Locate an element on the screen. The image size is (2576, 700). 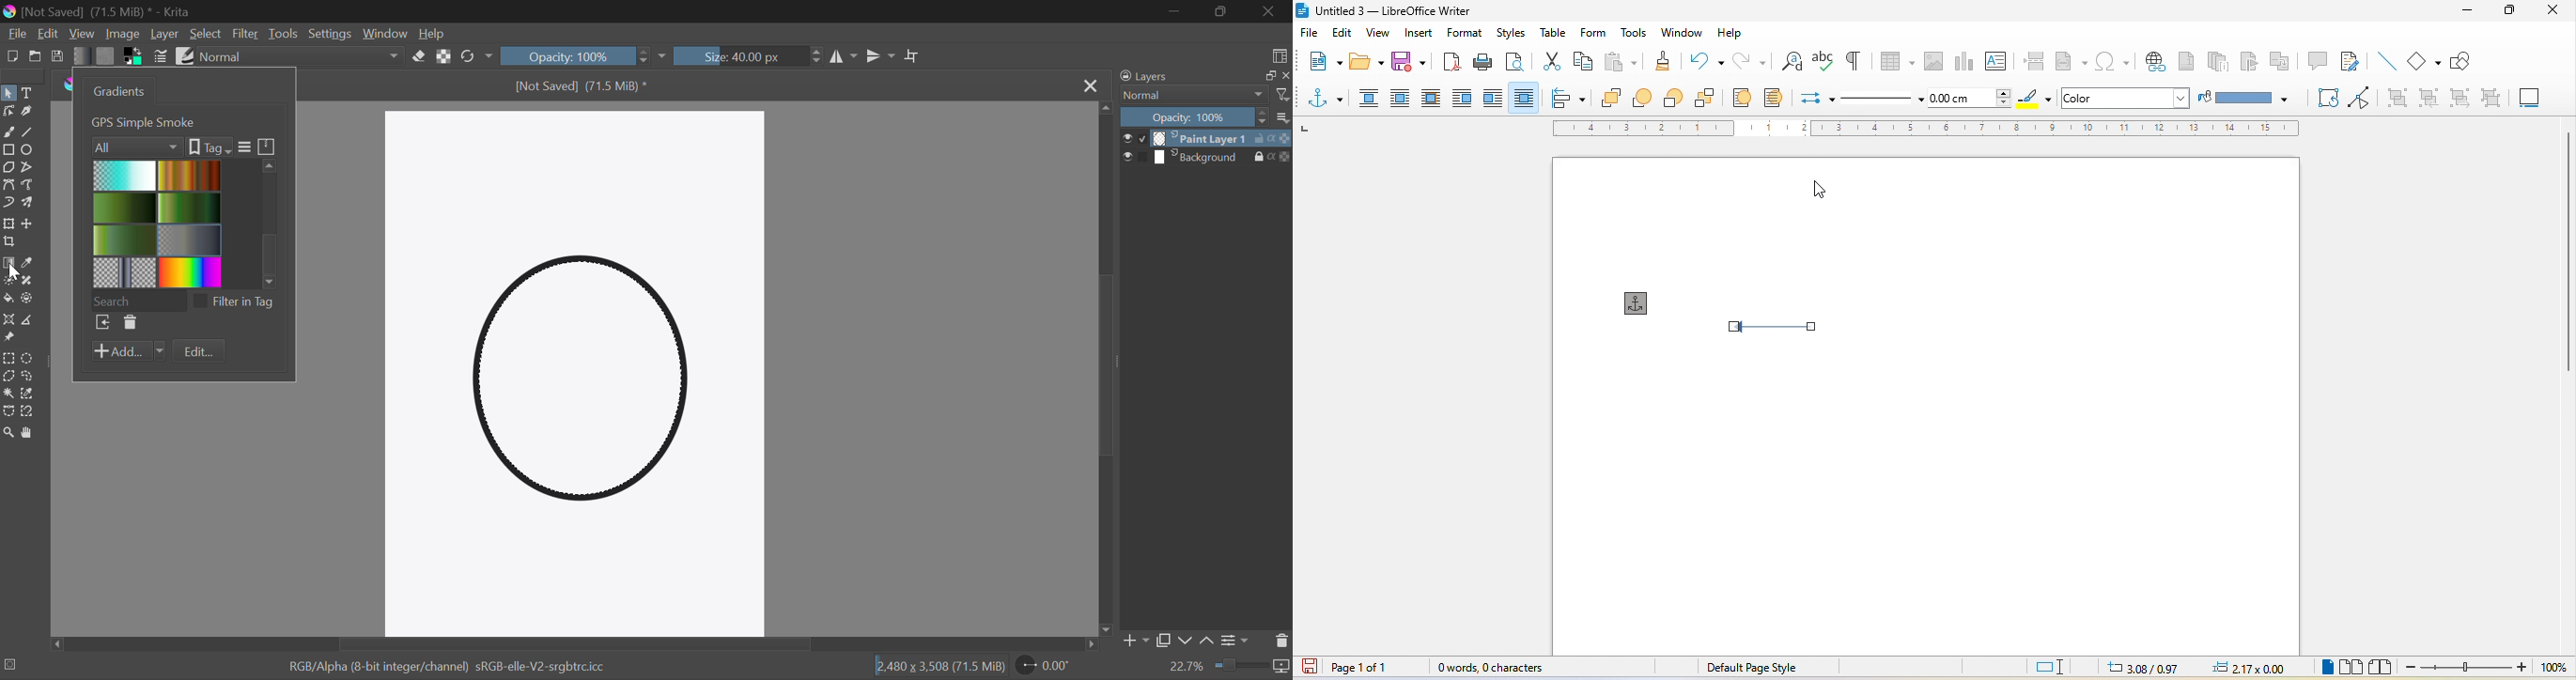
Similar Color Selection is located at coordinates (33, 393).